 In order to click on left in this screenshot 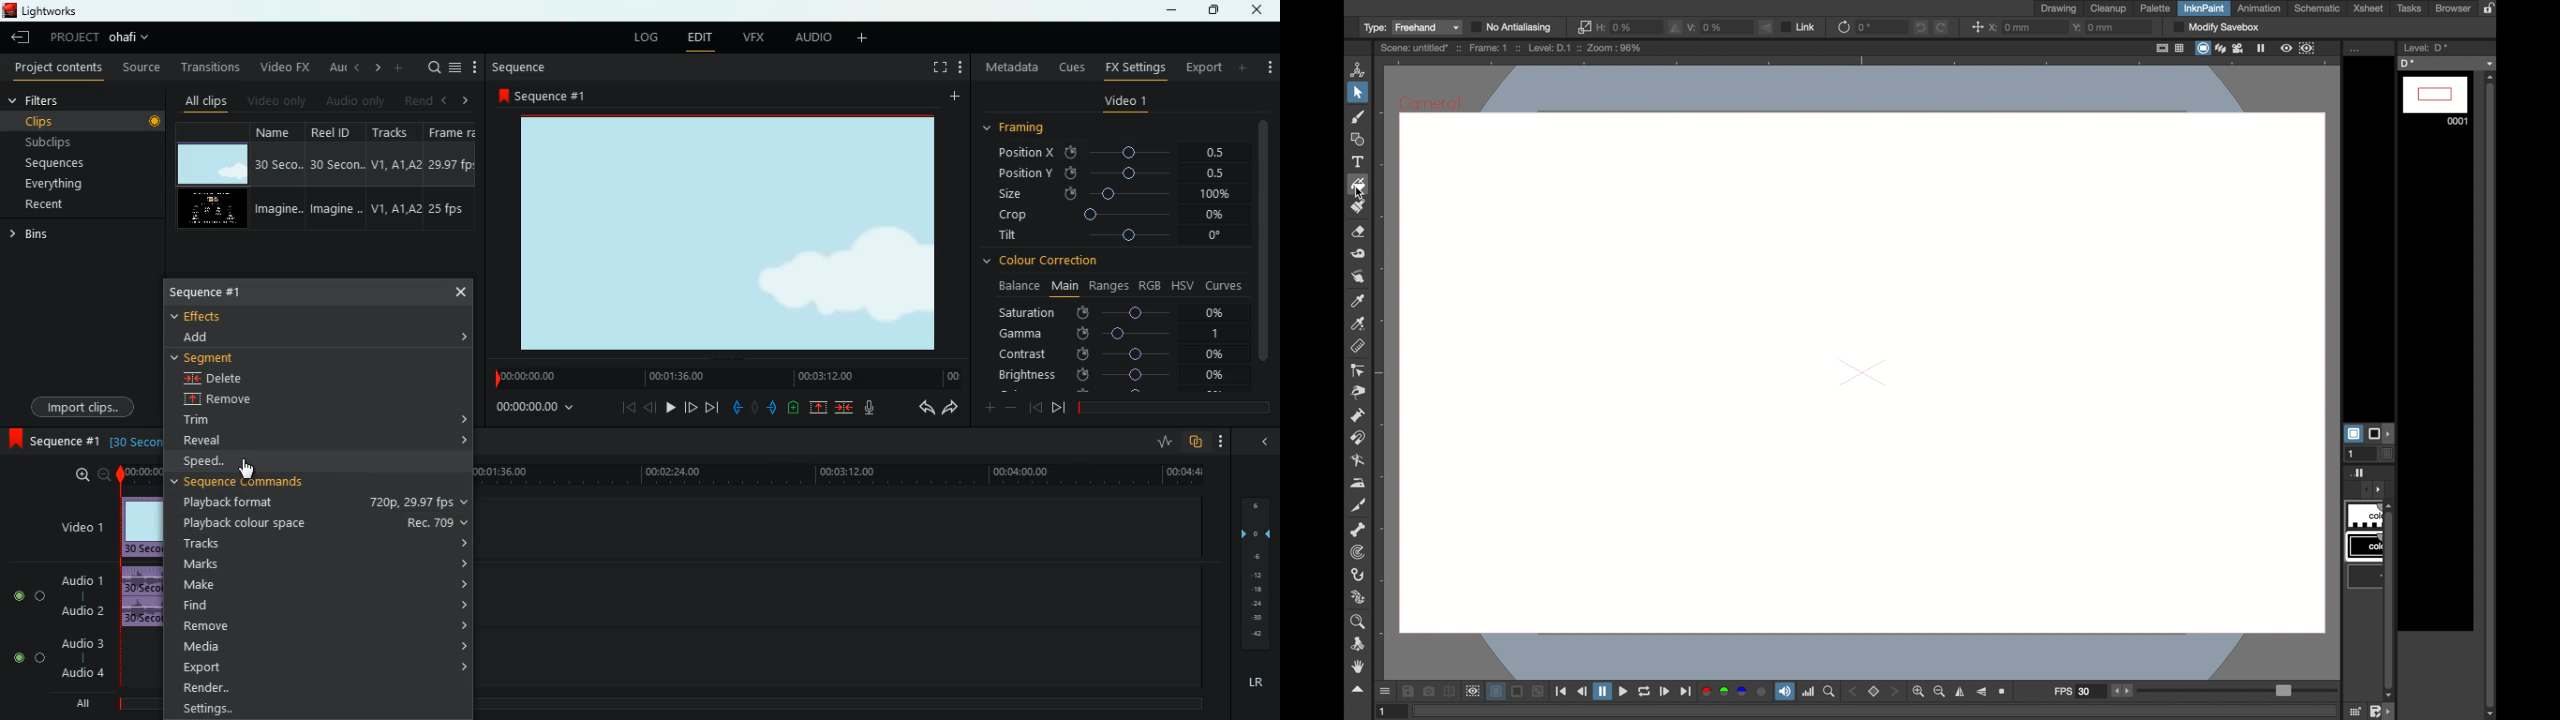, I will do `click(354, 67)`.